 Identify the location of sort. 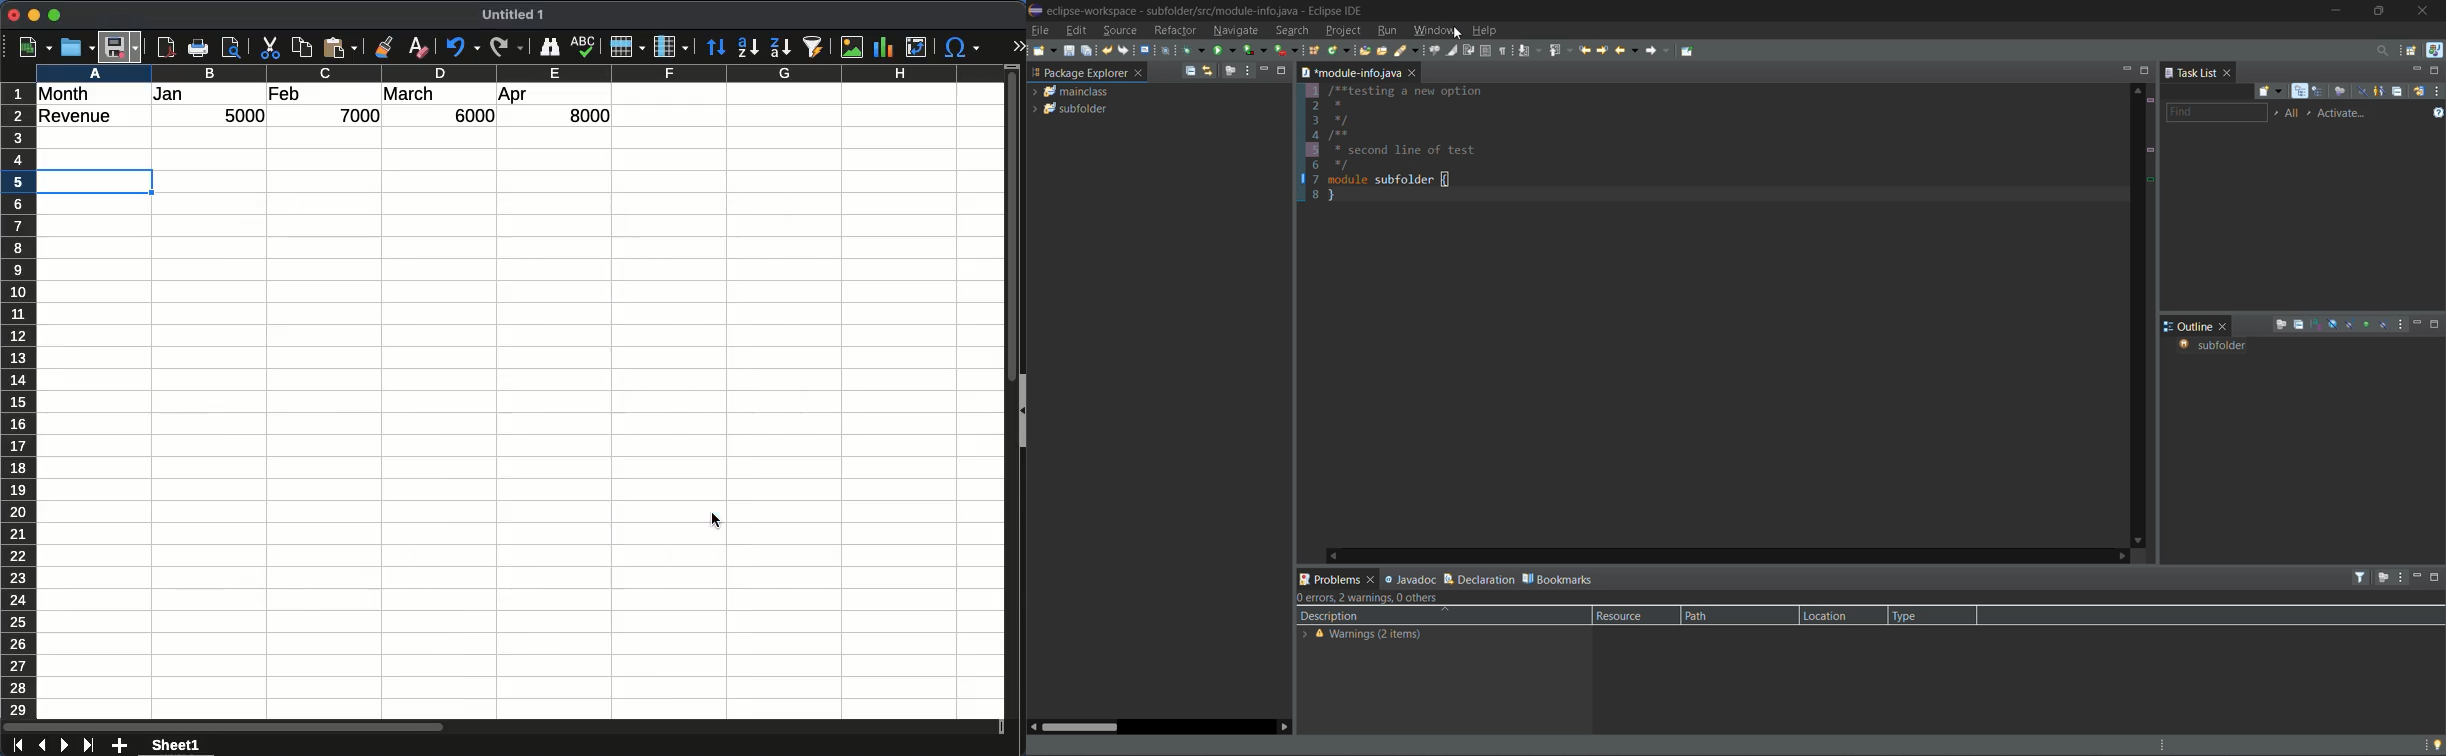
(716, 47).